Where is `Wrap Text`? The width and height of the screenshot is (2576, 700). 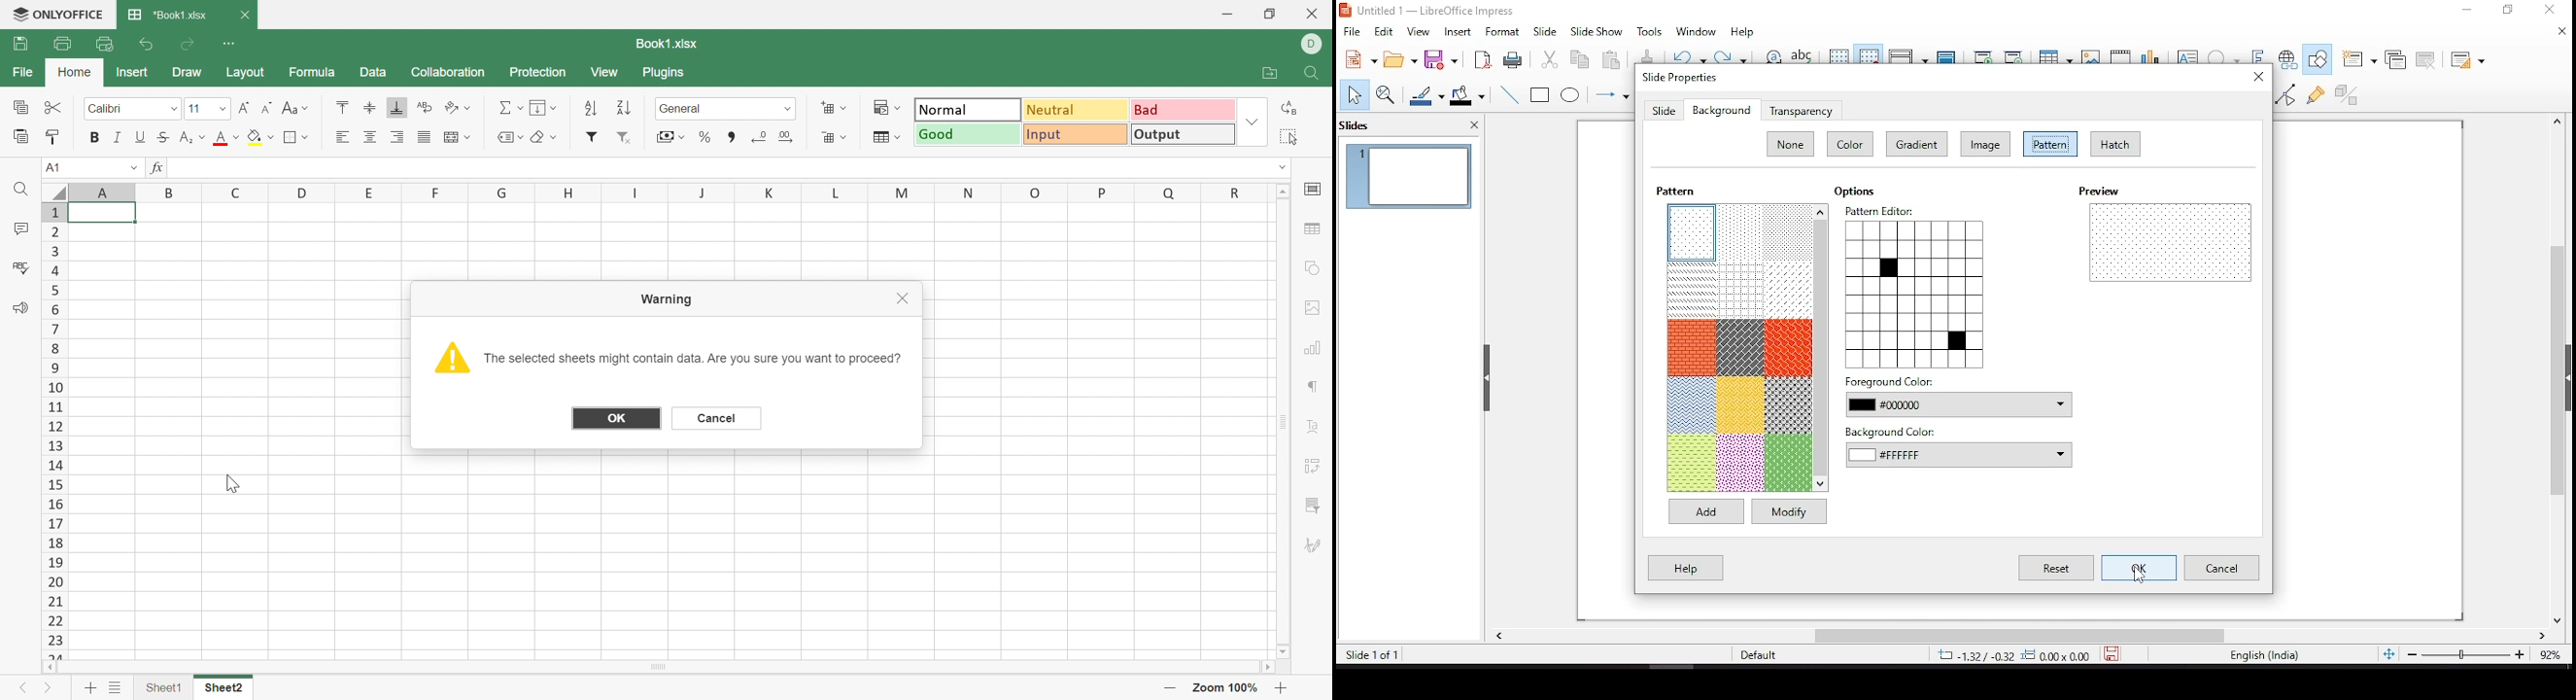 Wrap Text is located at coordinates (424, 106).